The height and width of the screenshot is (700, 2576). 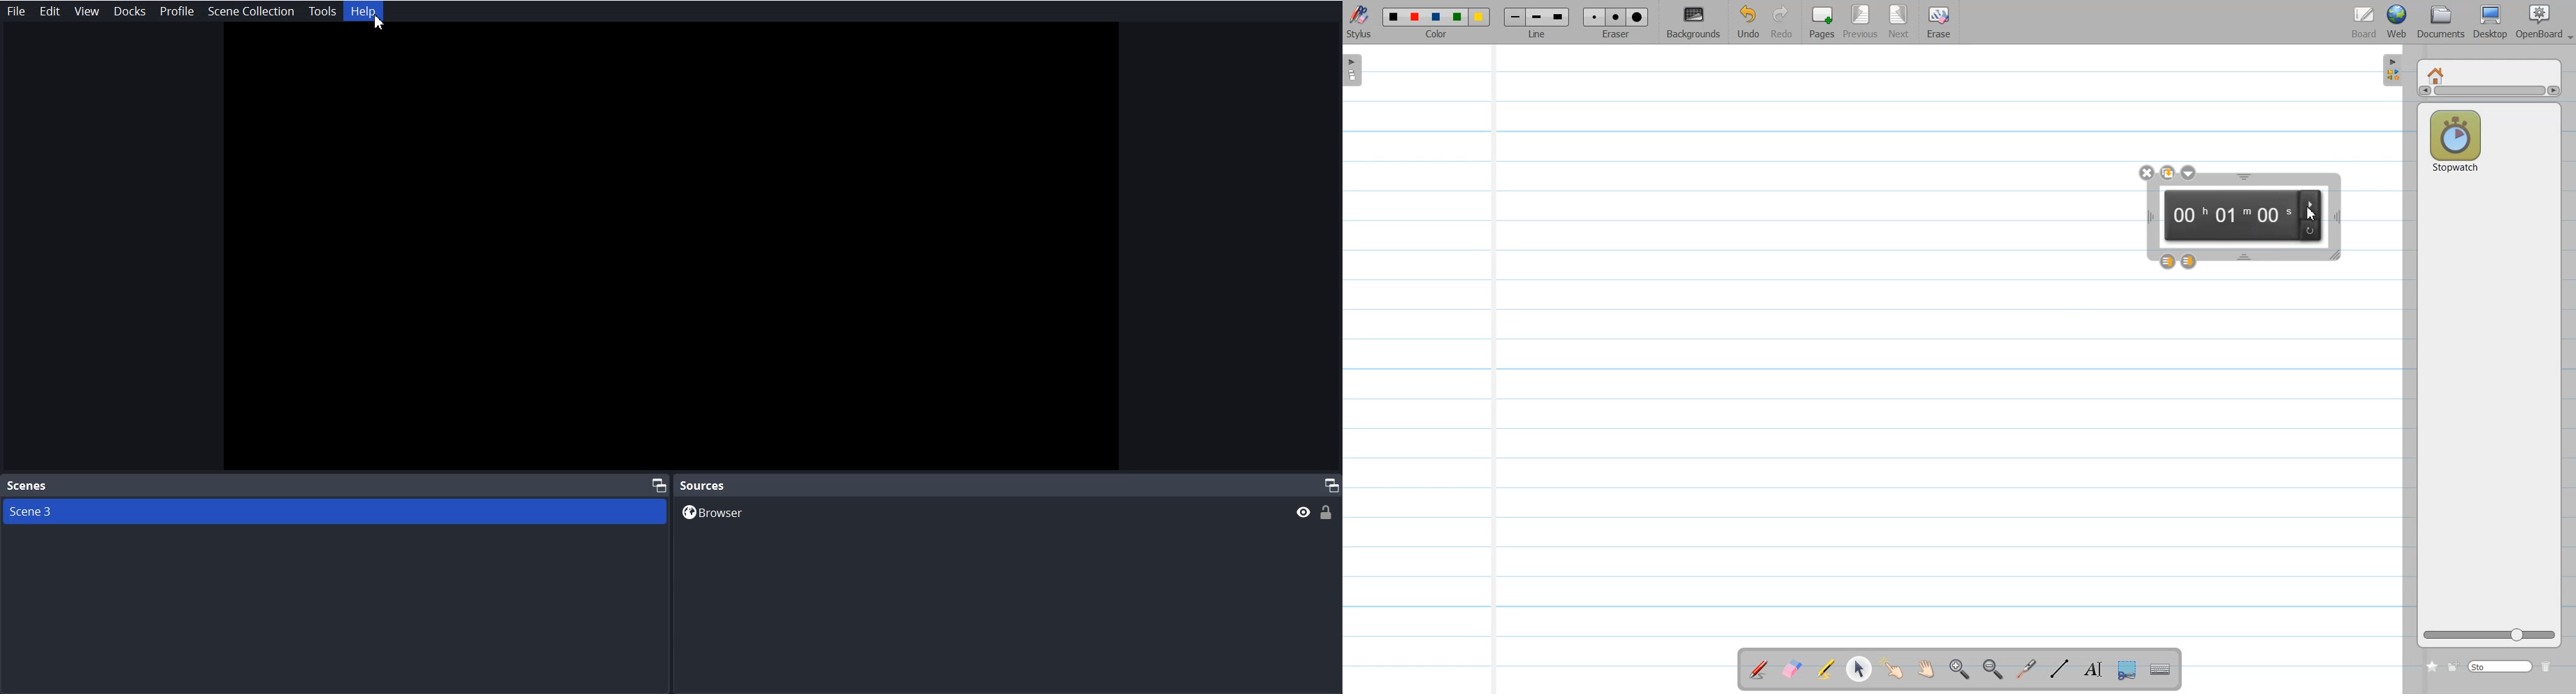 I want to click on Home window, so click(x=2438, y=74).